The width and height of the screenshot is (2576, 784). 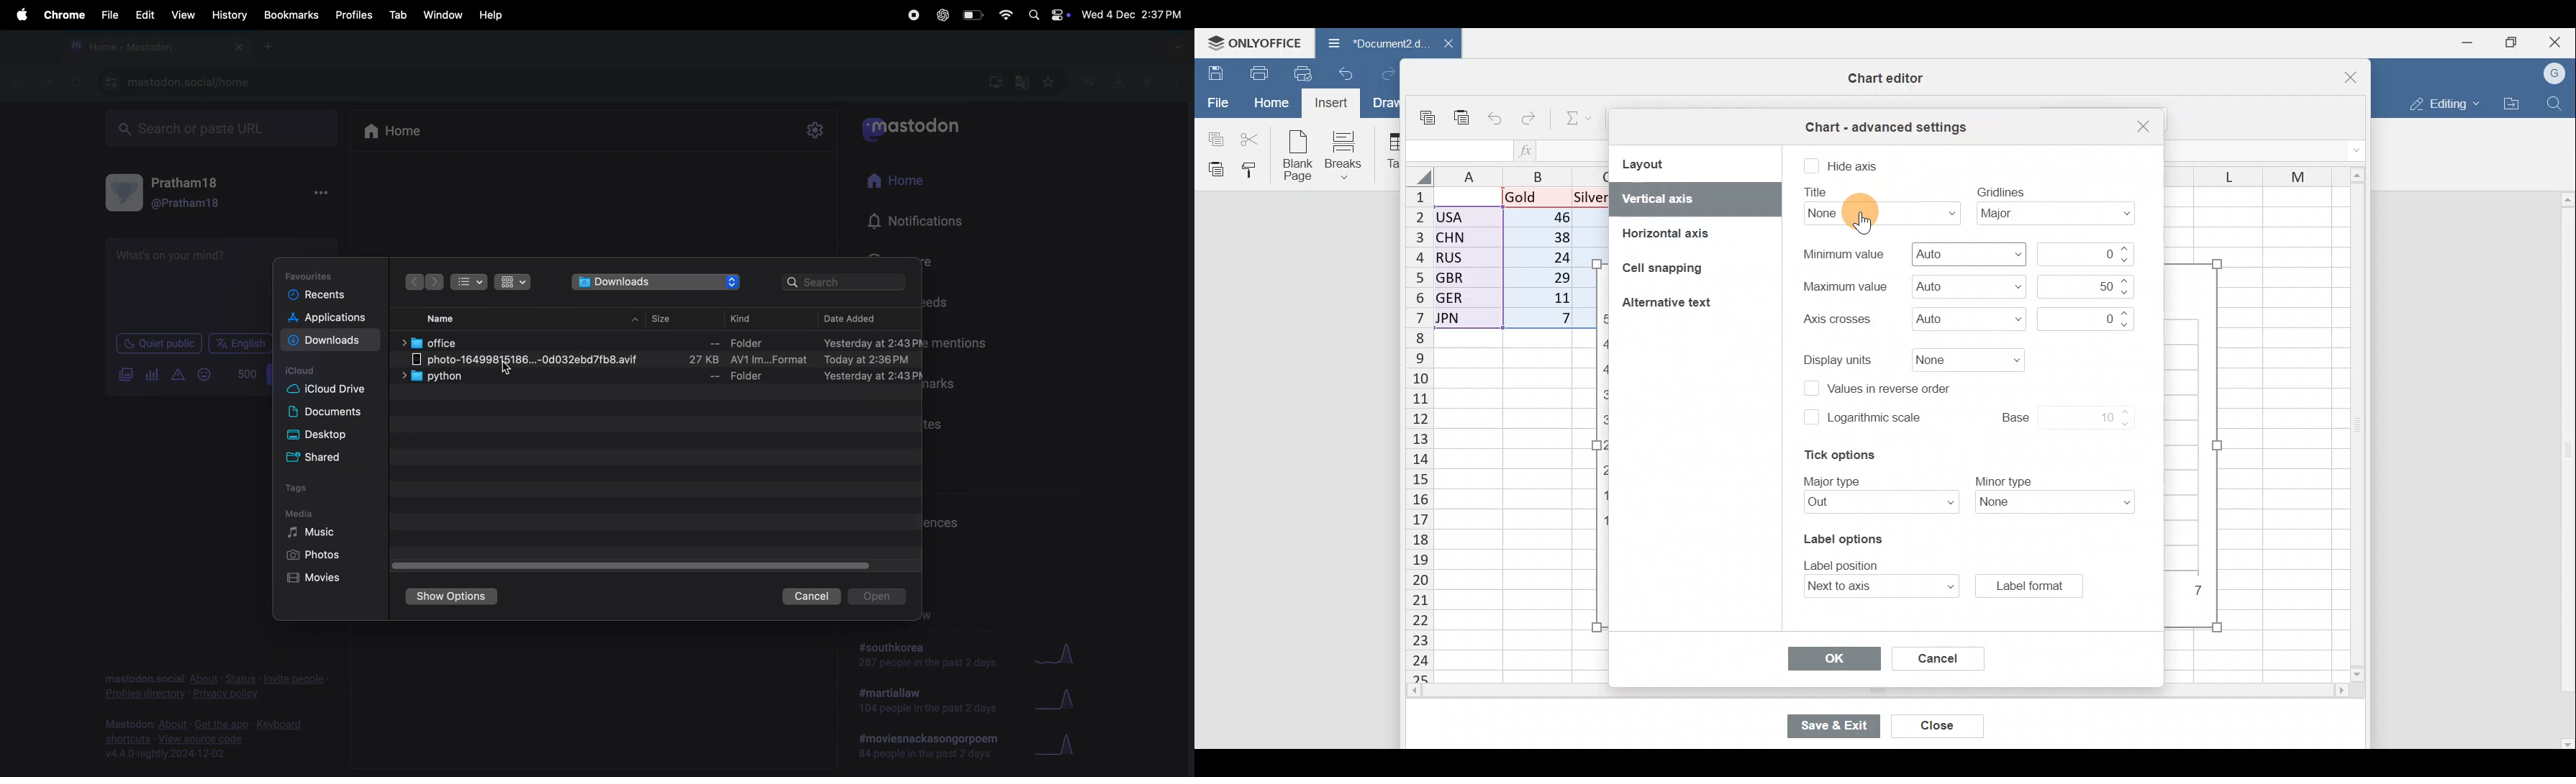 I want to click on Label position, so click(x=1867, y=589).